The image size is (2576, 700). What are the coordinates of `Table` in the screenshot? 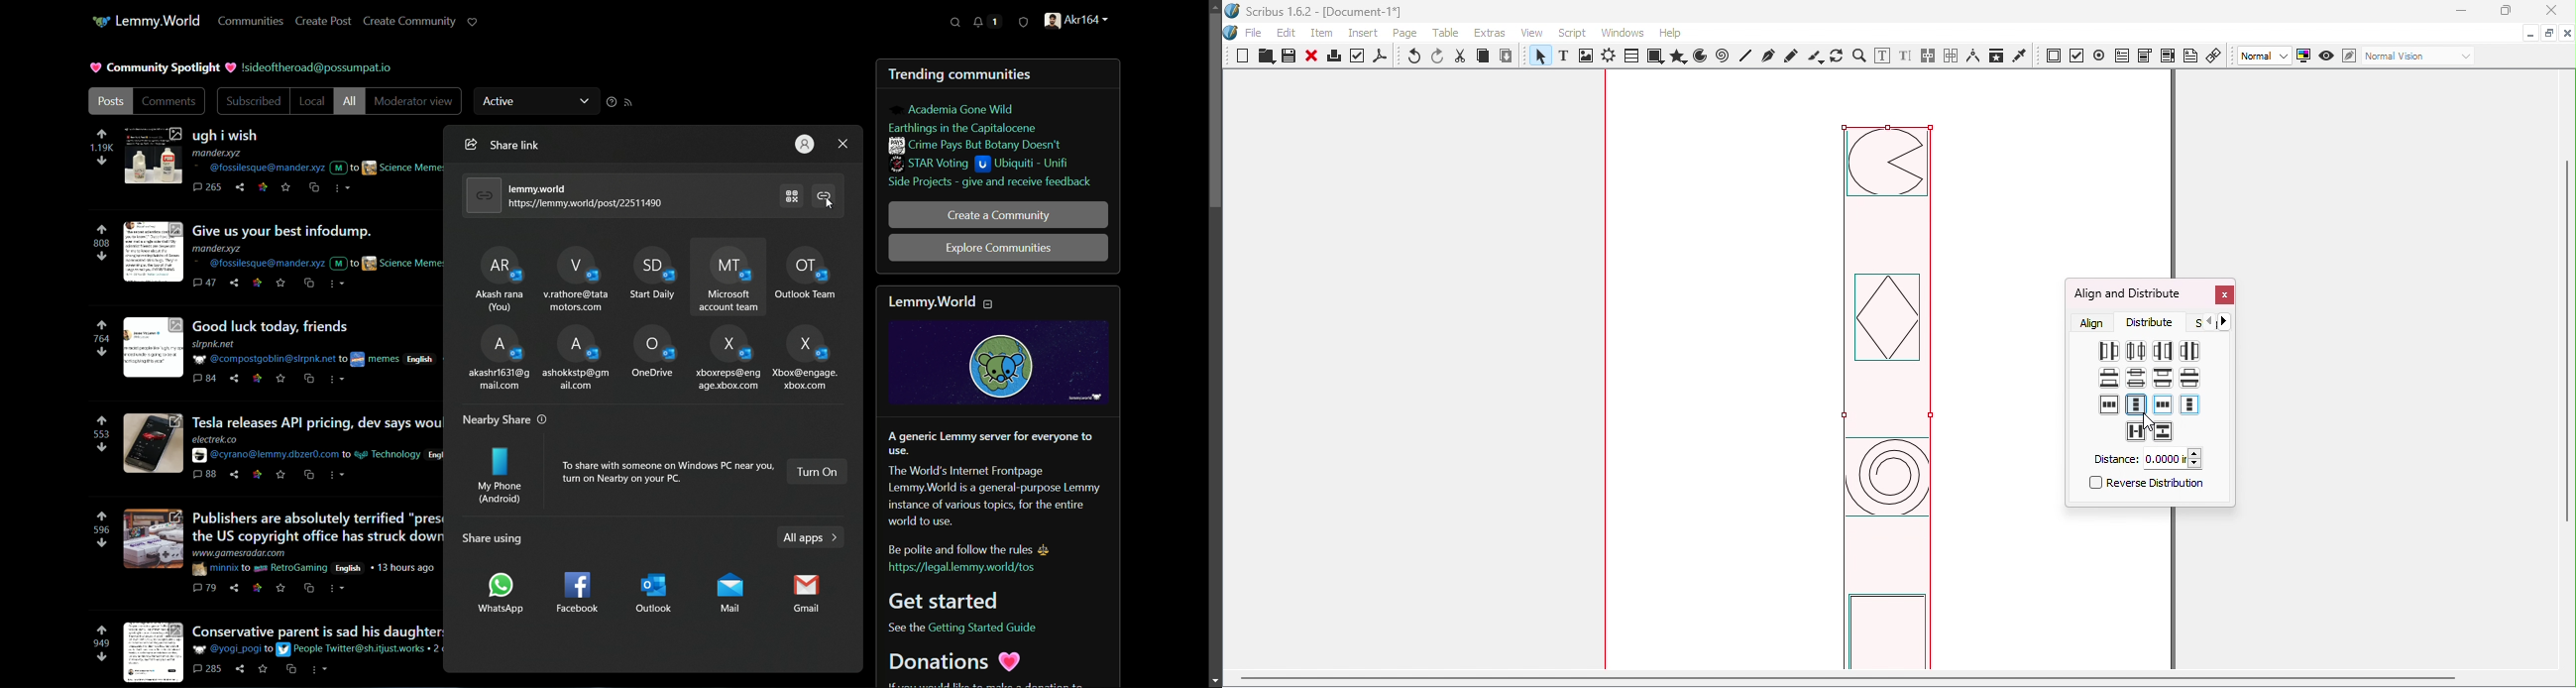 It's located at (1449, 34).